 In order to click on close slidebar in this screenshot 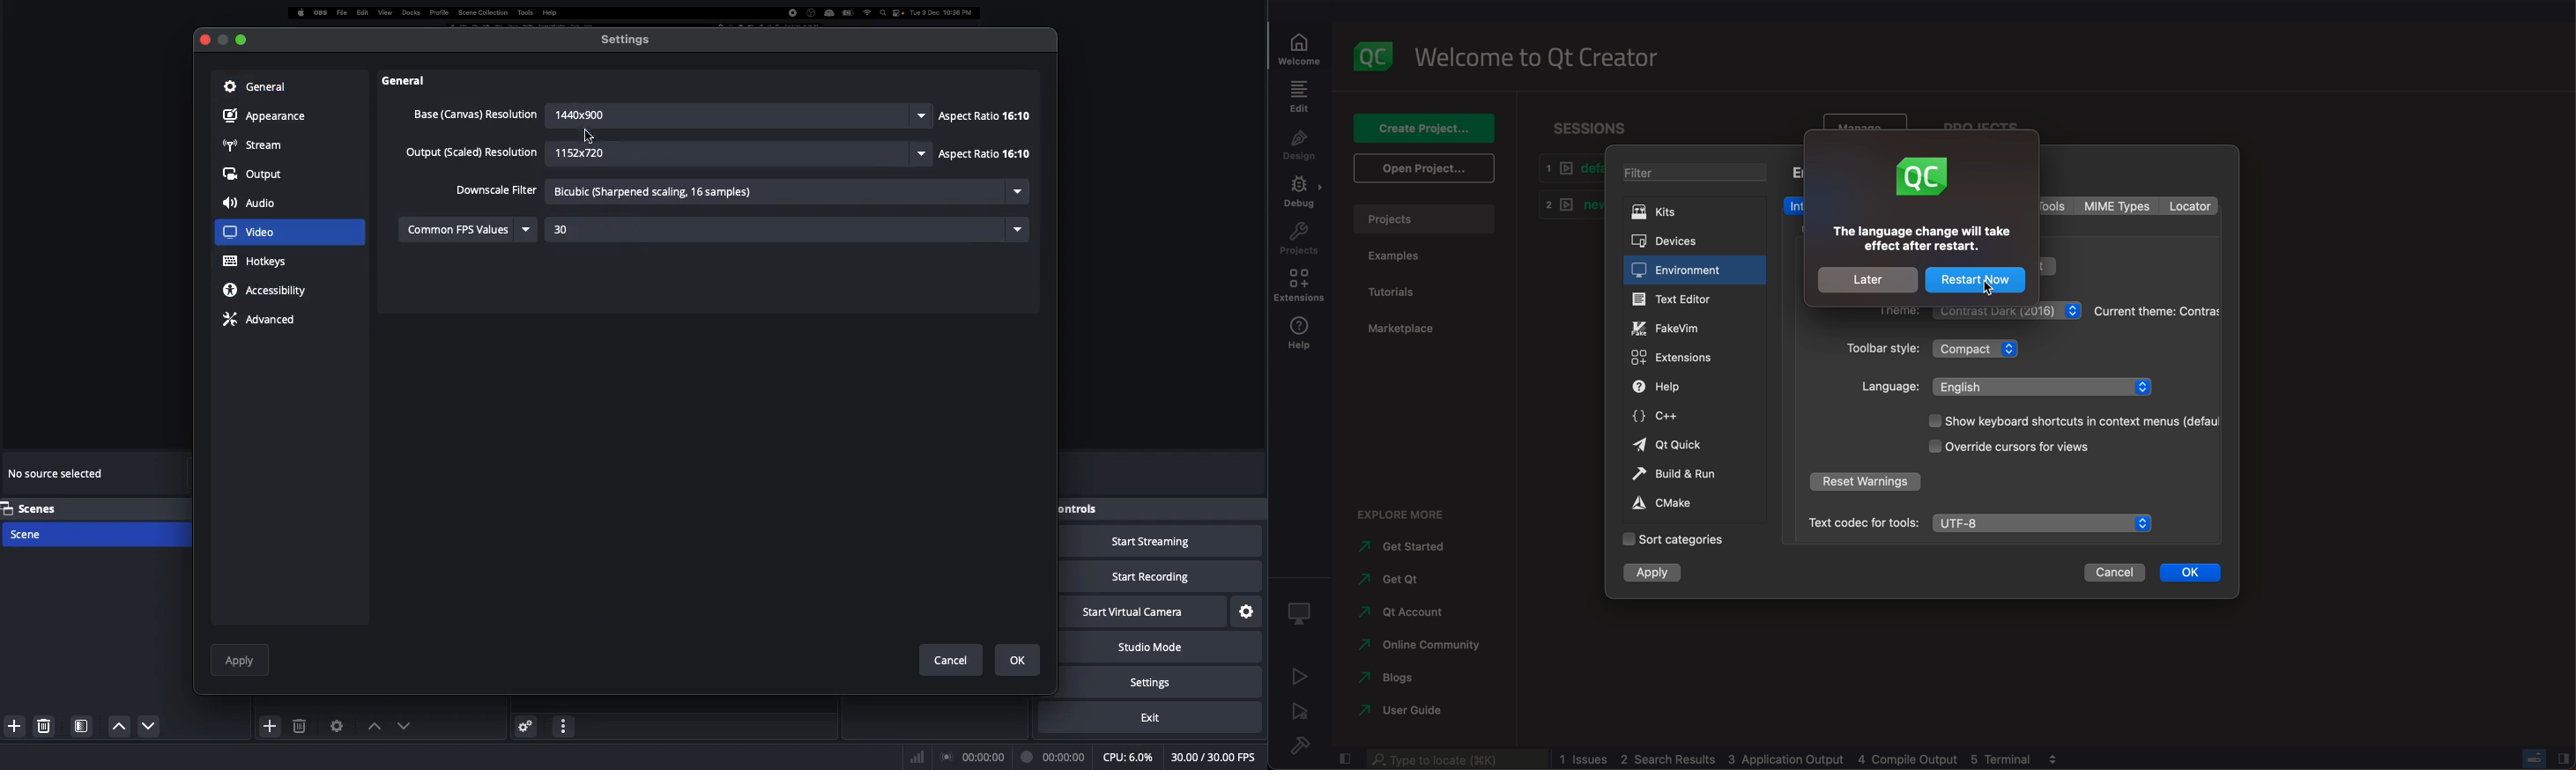, I will do `click(2564, 759)`.